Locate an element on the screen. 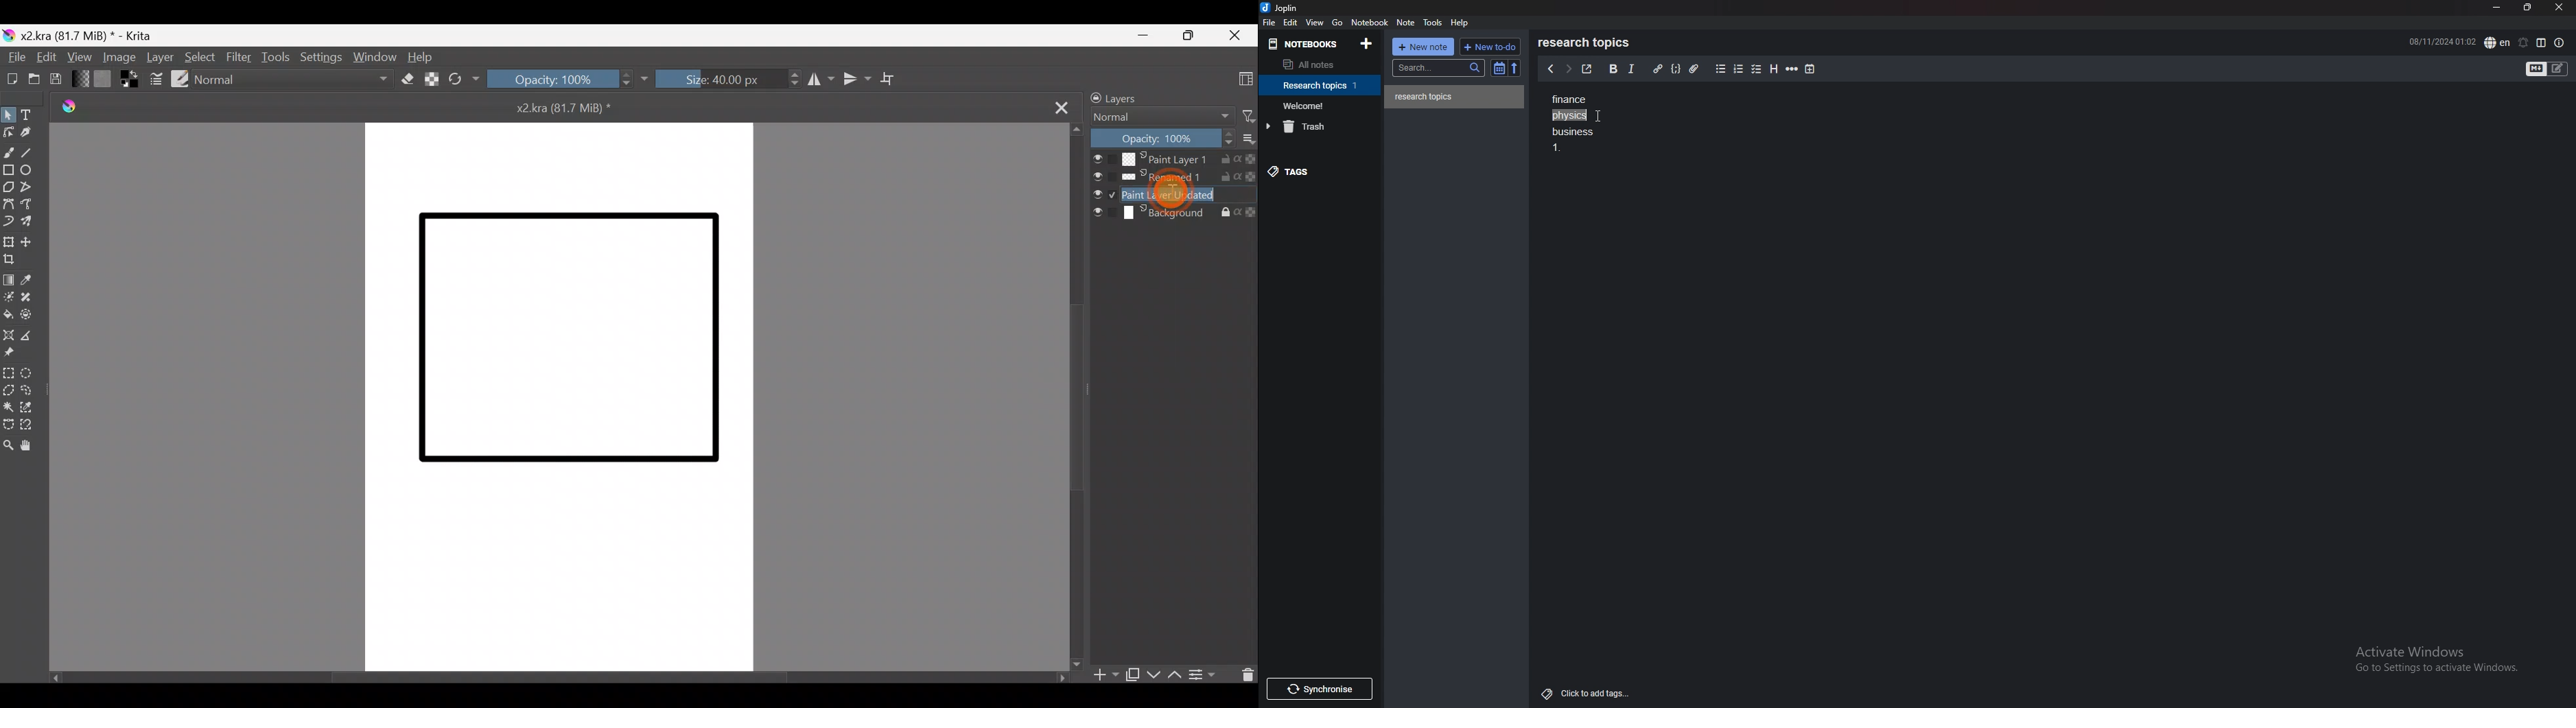 The height and width of the screenshot is (728, 2576). numbered list is located at coordinates (1740, 69).